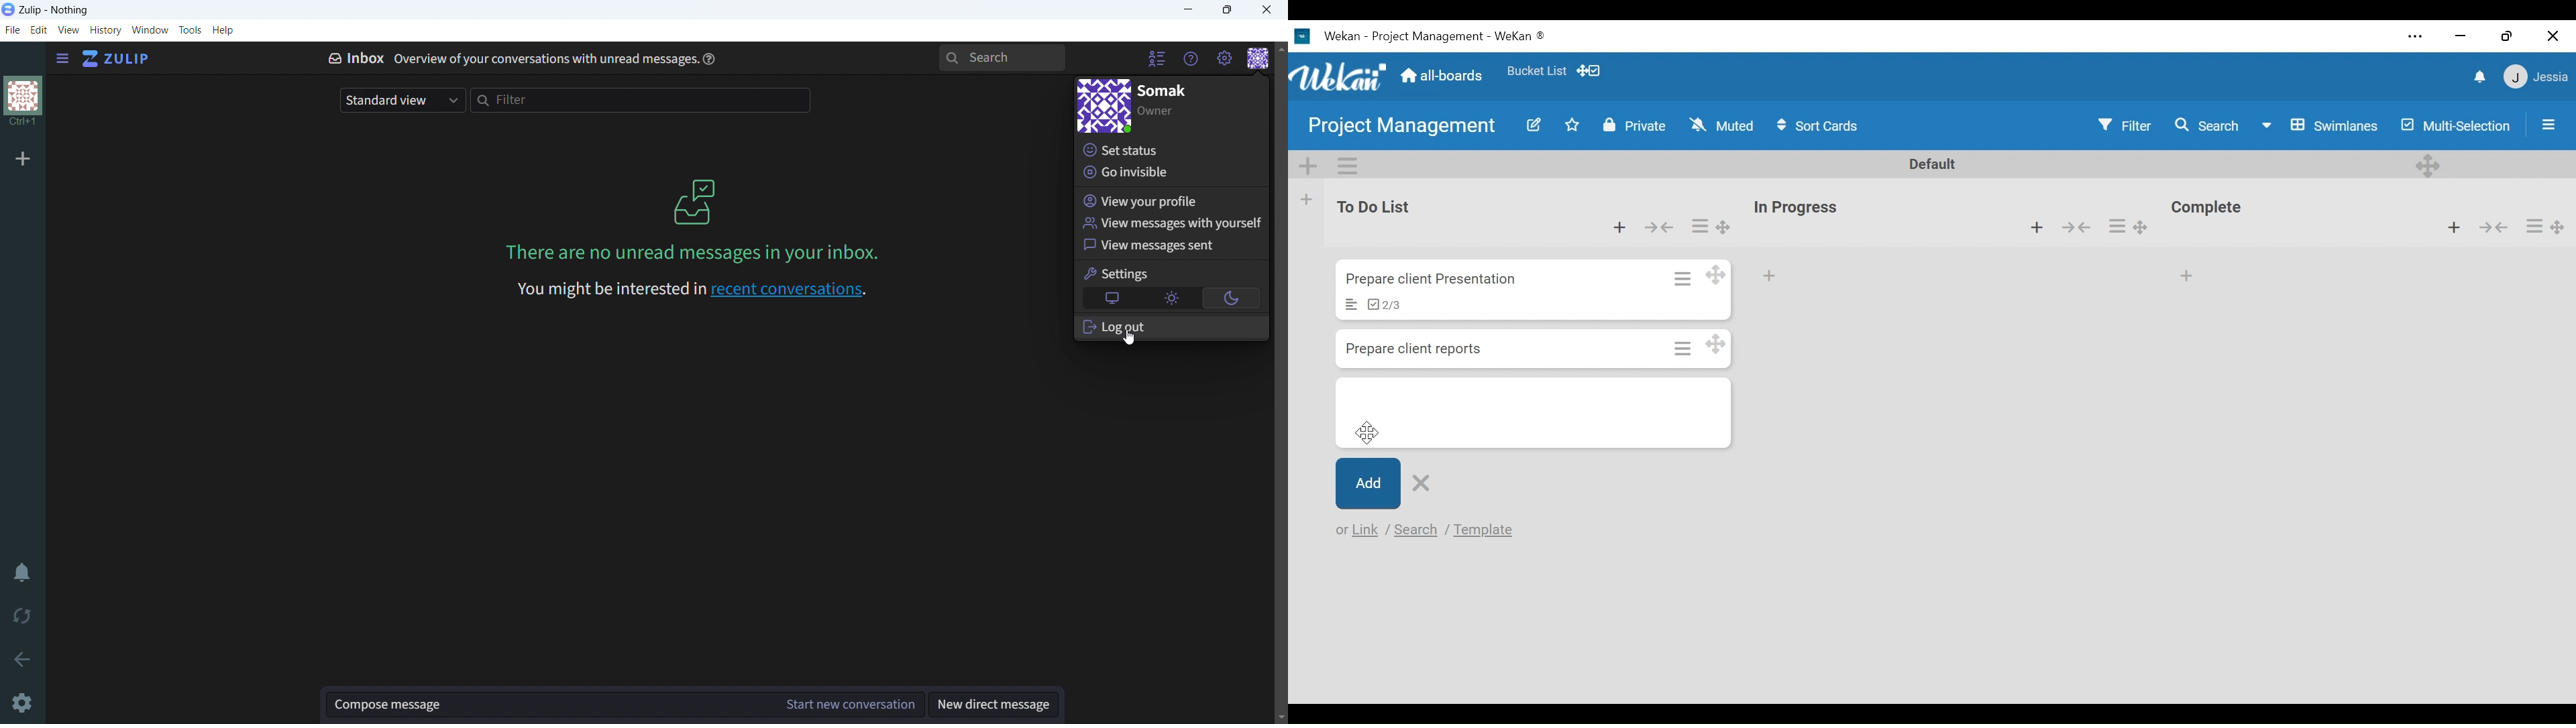  I want to click on Card actions, so click(1681, 348).